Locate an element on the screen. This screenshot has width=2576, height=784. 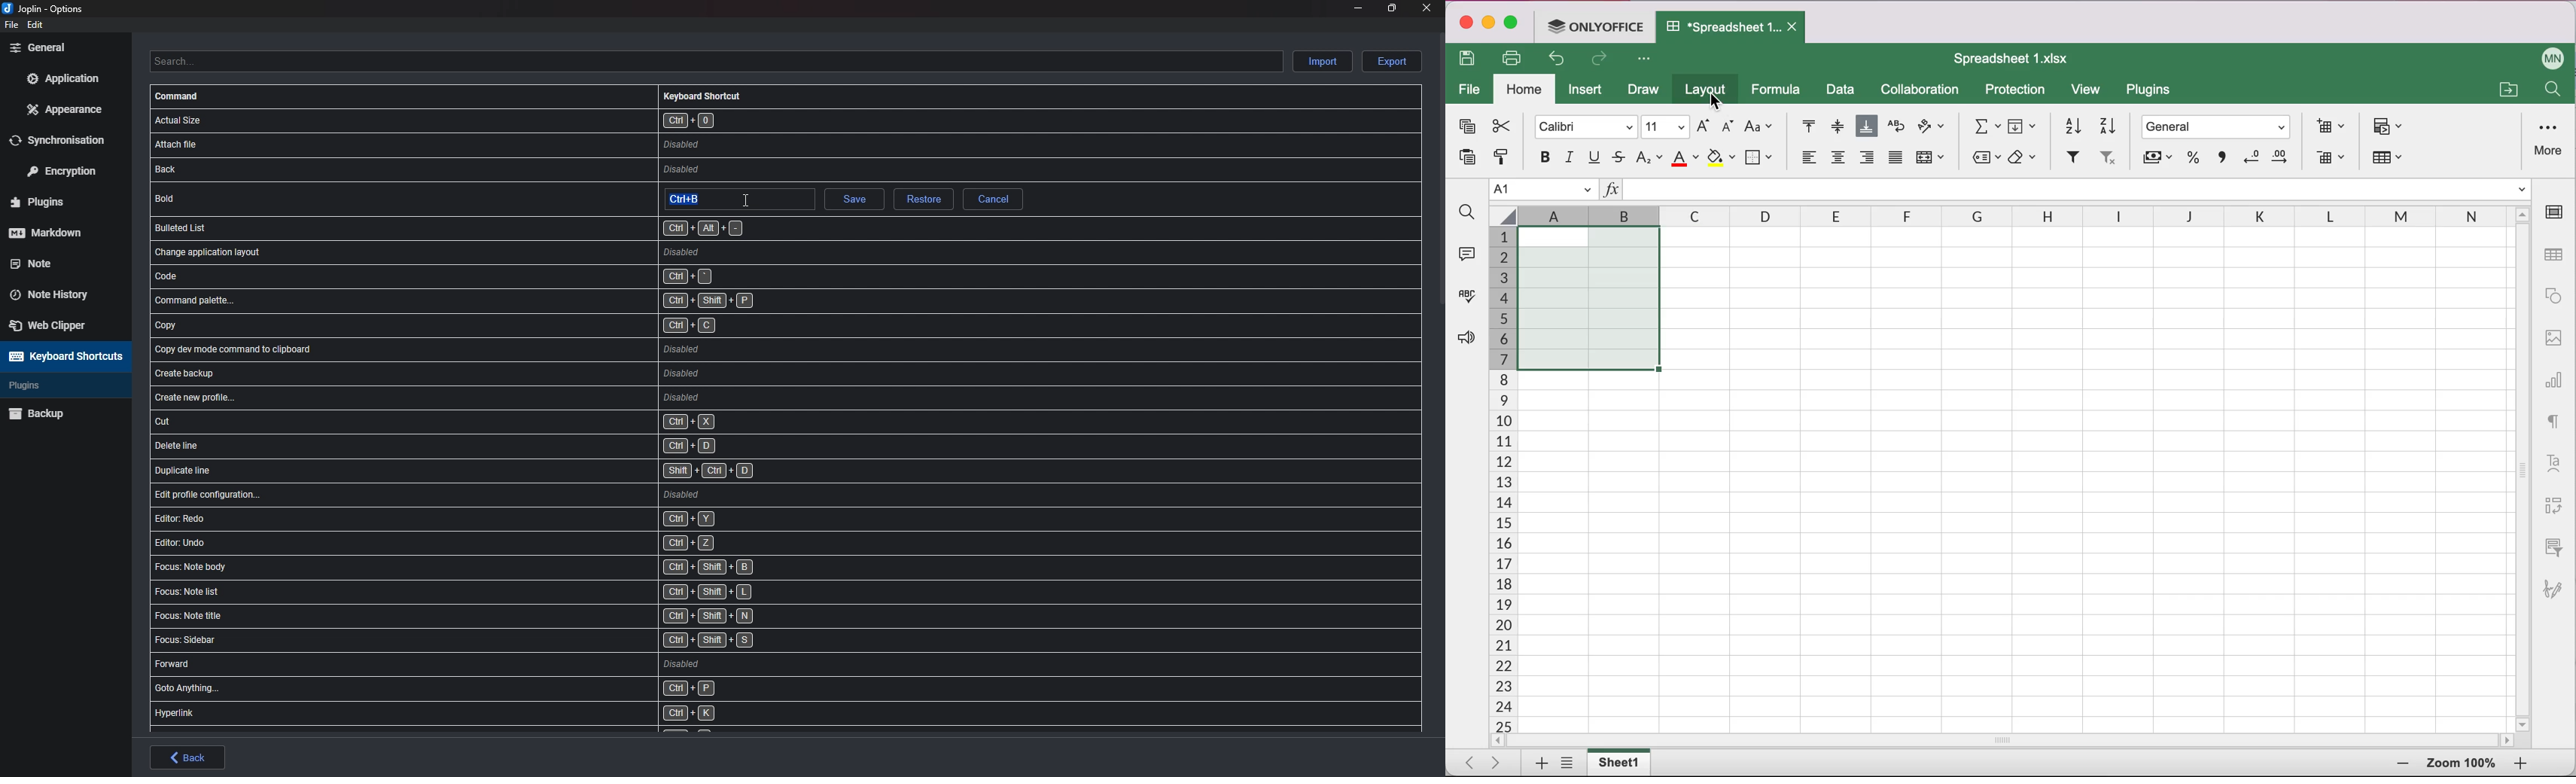
borders is located at coordinates (1760, 157).